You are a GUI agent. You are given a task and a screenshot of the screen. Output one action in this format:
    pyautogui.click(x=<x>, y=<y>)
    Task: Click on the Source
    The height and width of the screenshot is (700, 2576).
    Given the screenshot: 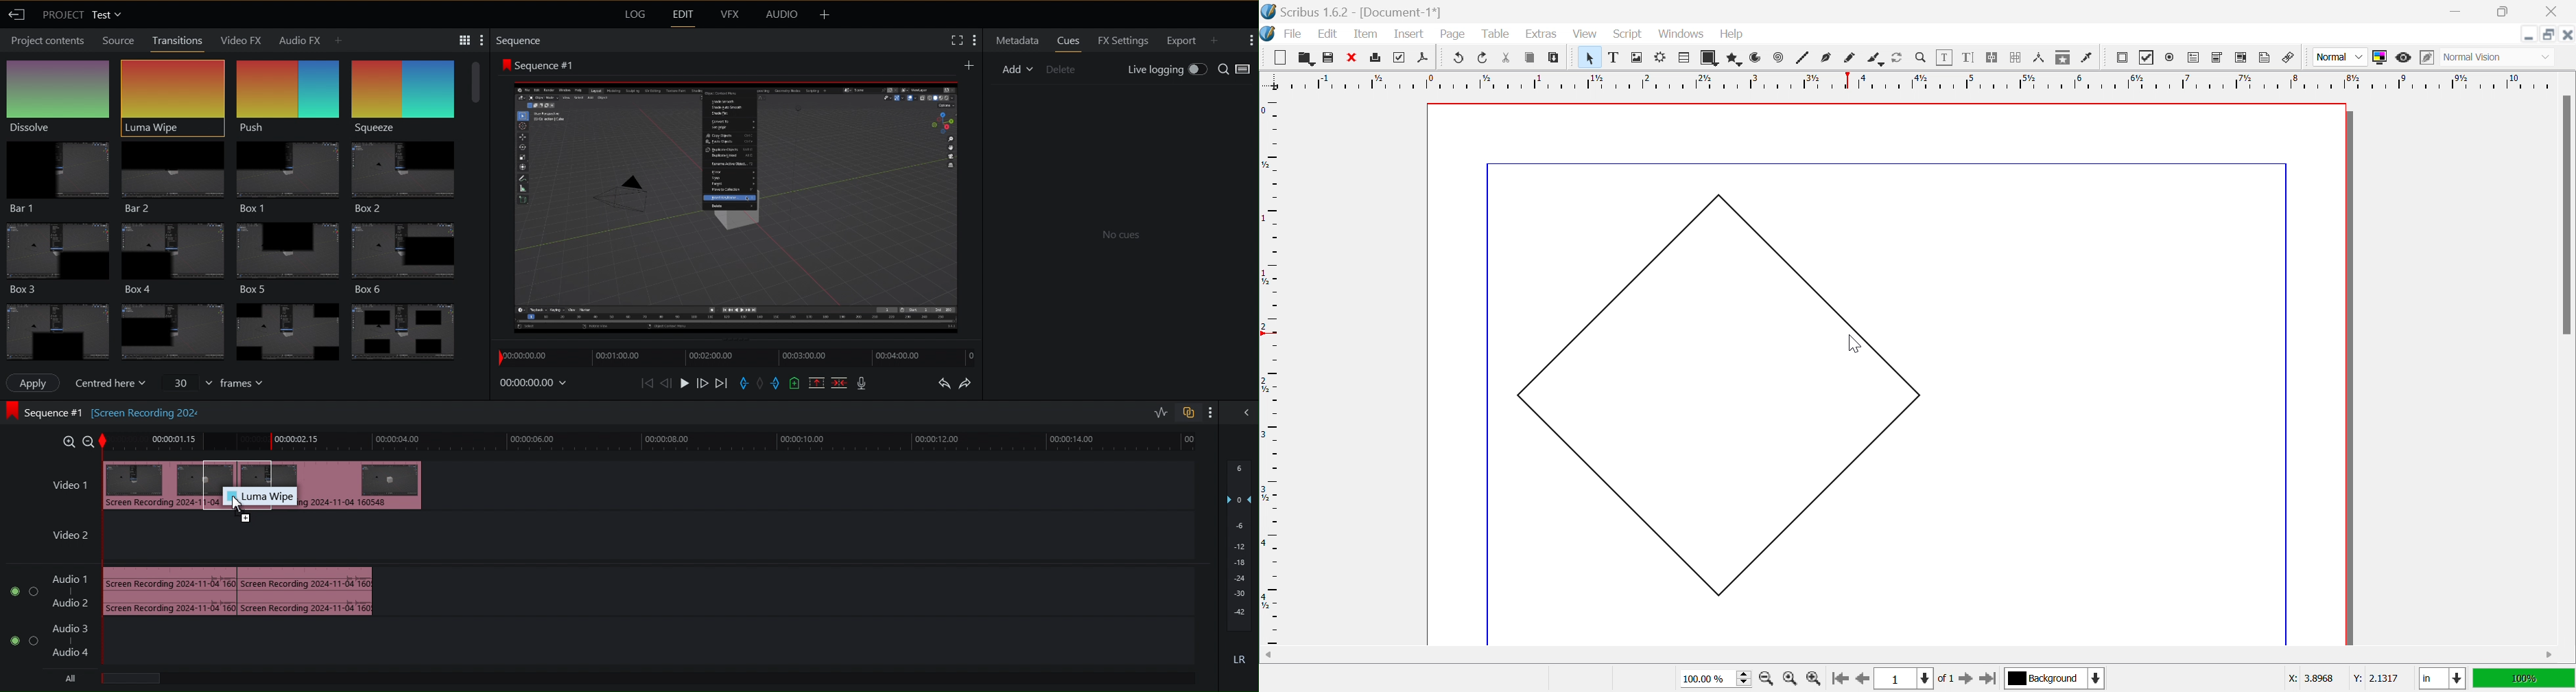 What is the action you would take?
    pyautogui.click(x=116, y=40)
    